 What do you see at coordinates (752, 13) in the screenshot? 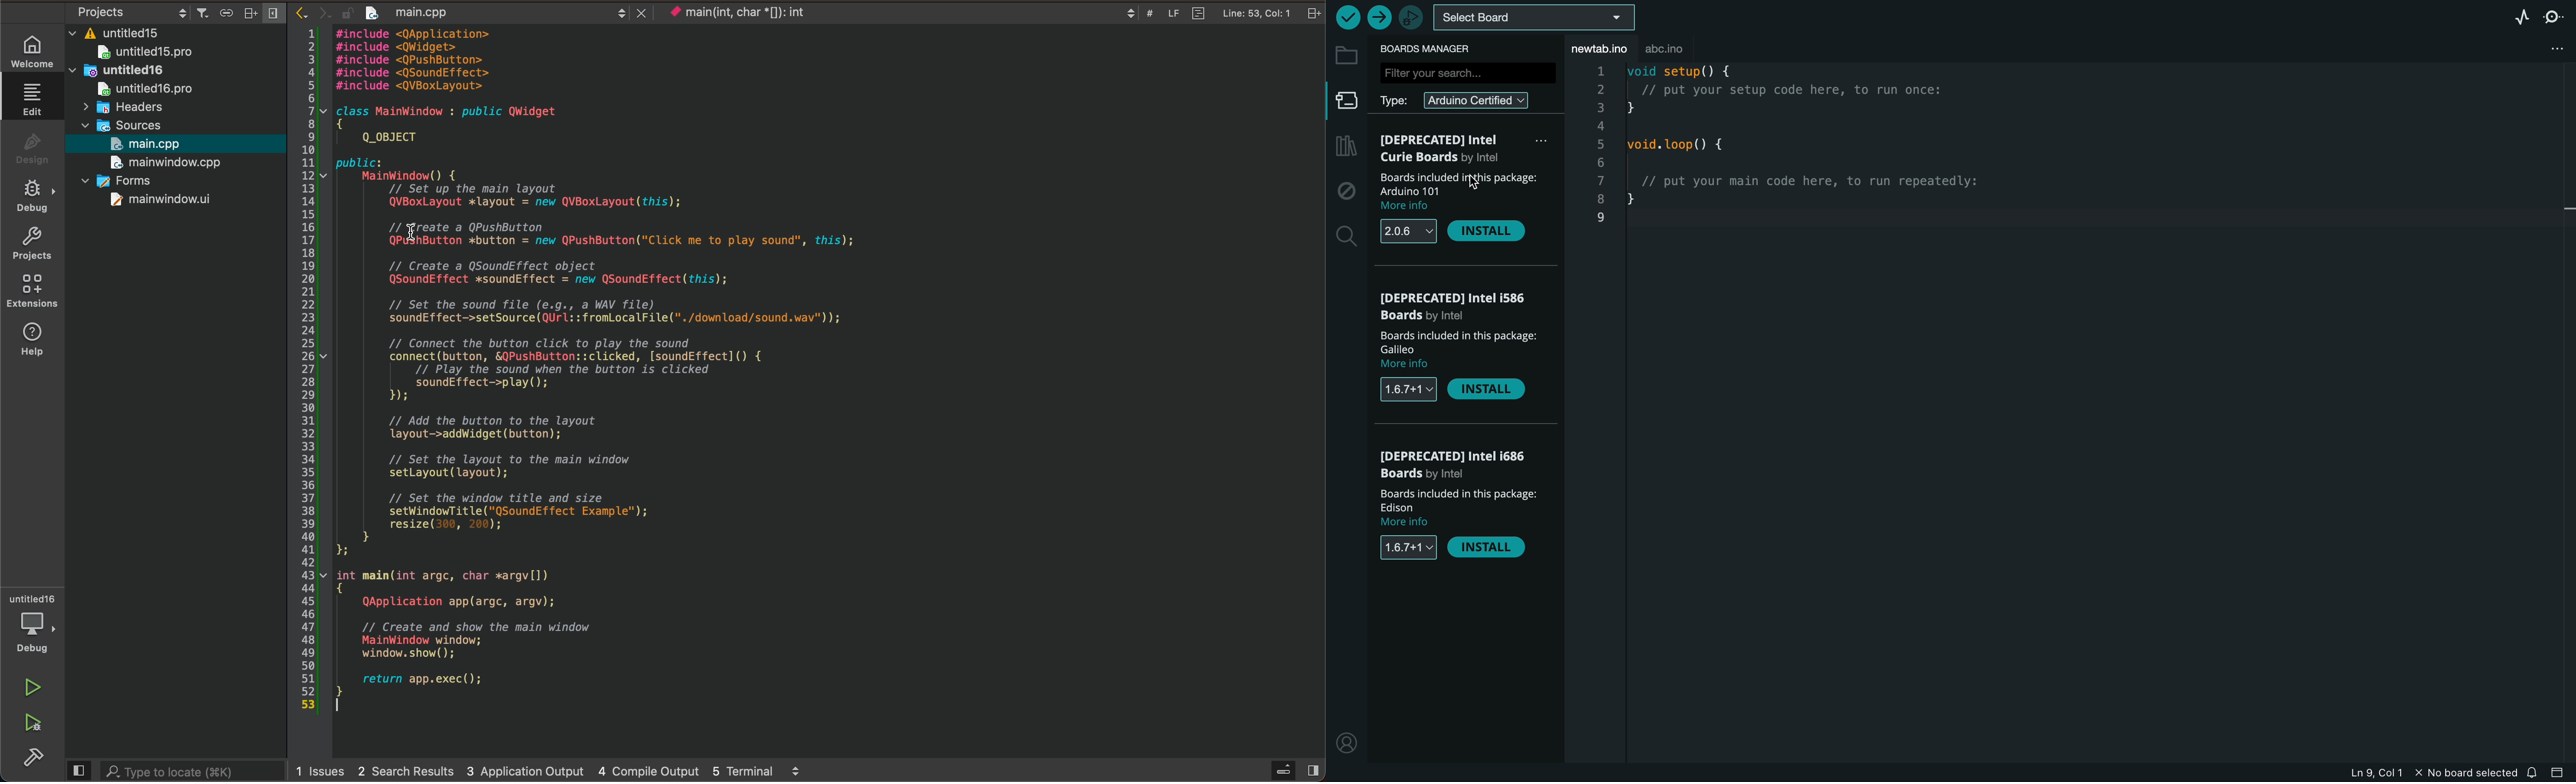
I see `current context` at bounding box center [752, 13].